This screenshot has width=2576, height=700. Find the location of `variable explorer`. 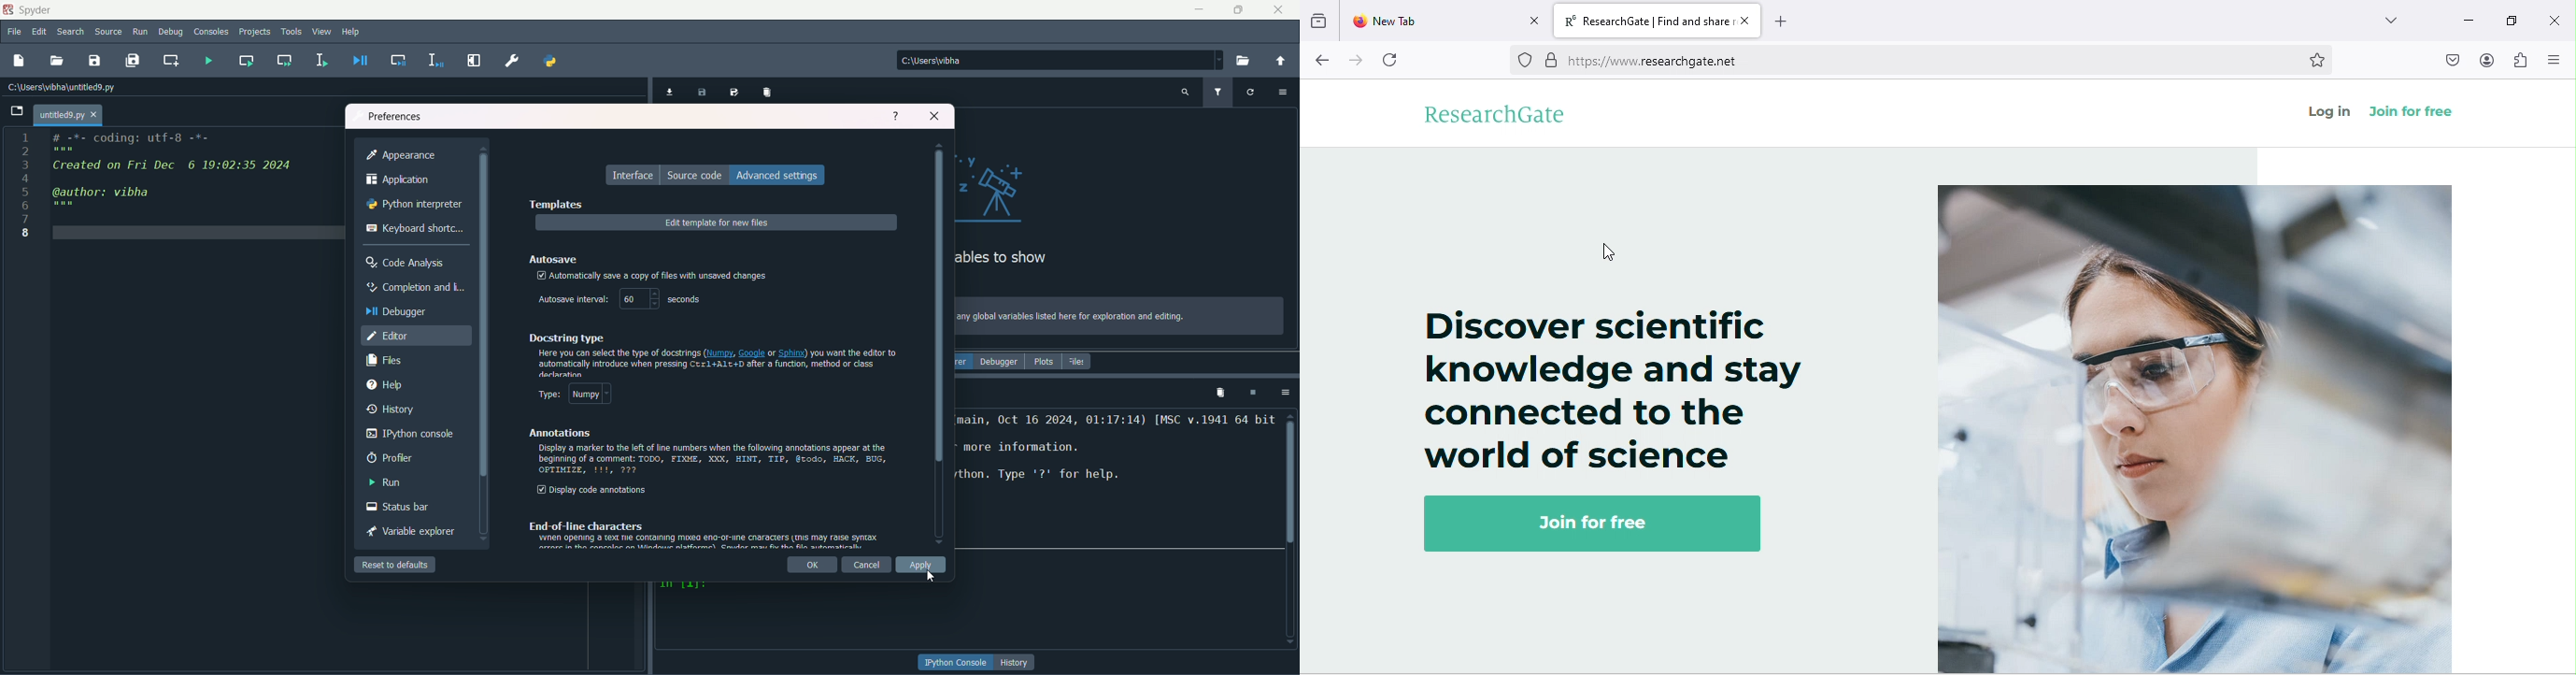

variable explorer is located at coordinates (409, 532).